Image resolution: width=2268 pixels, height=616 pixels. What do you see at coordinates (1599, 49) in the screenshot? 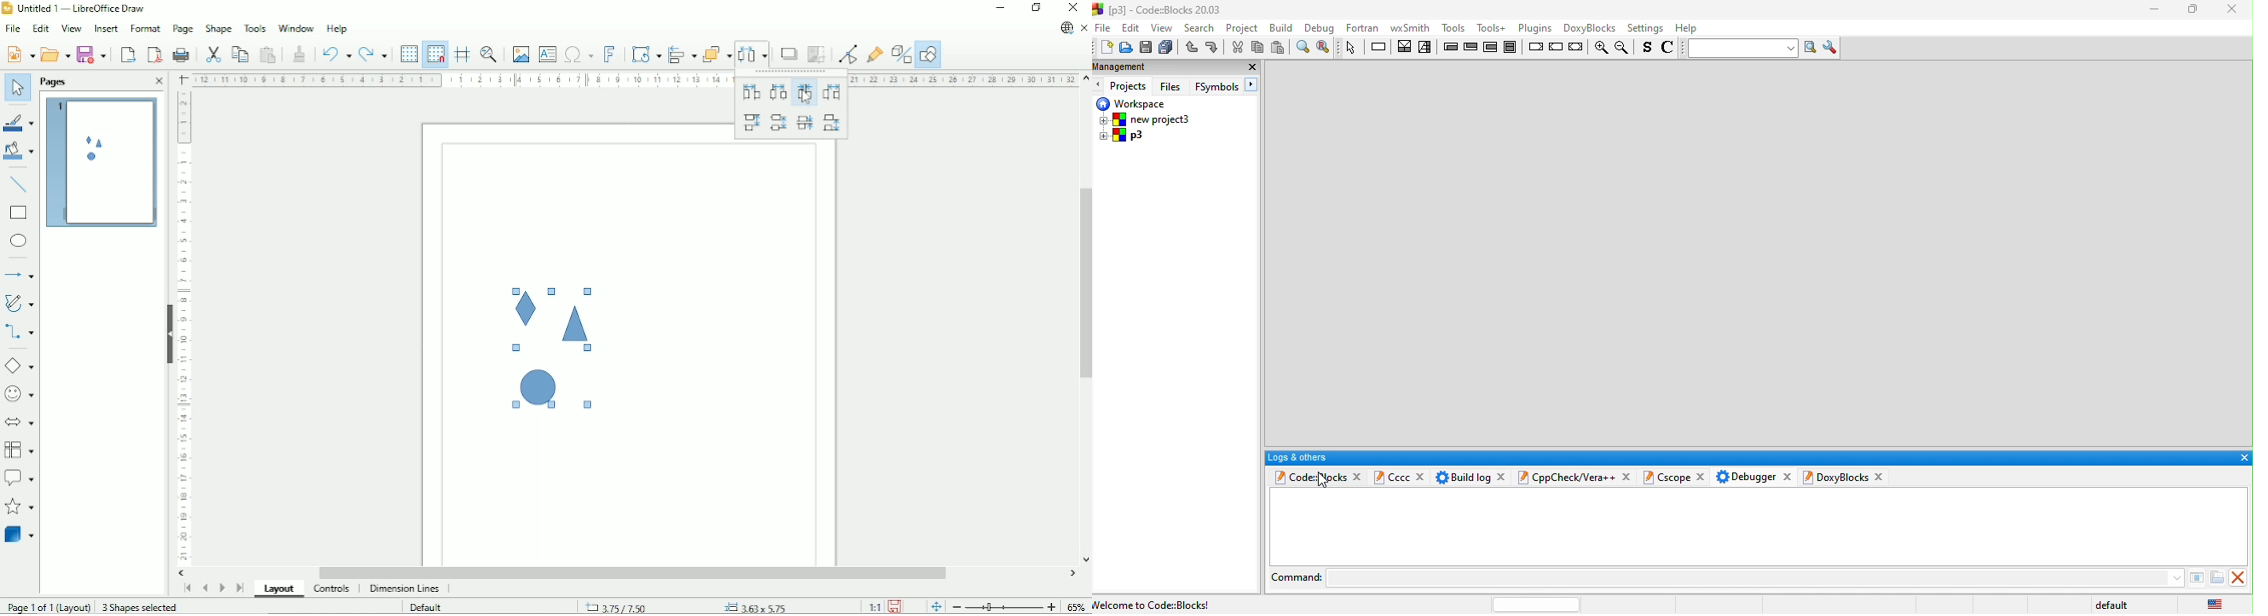
I see `zoom in` at bounding box center [1599, 49].